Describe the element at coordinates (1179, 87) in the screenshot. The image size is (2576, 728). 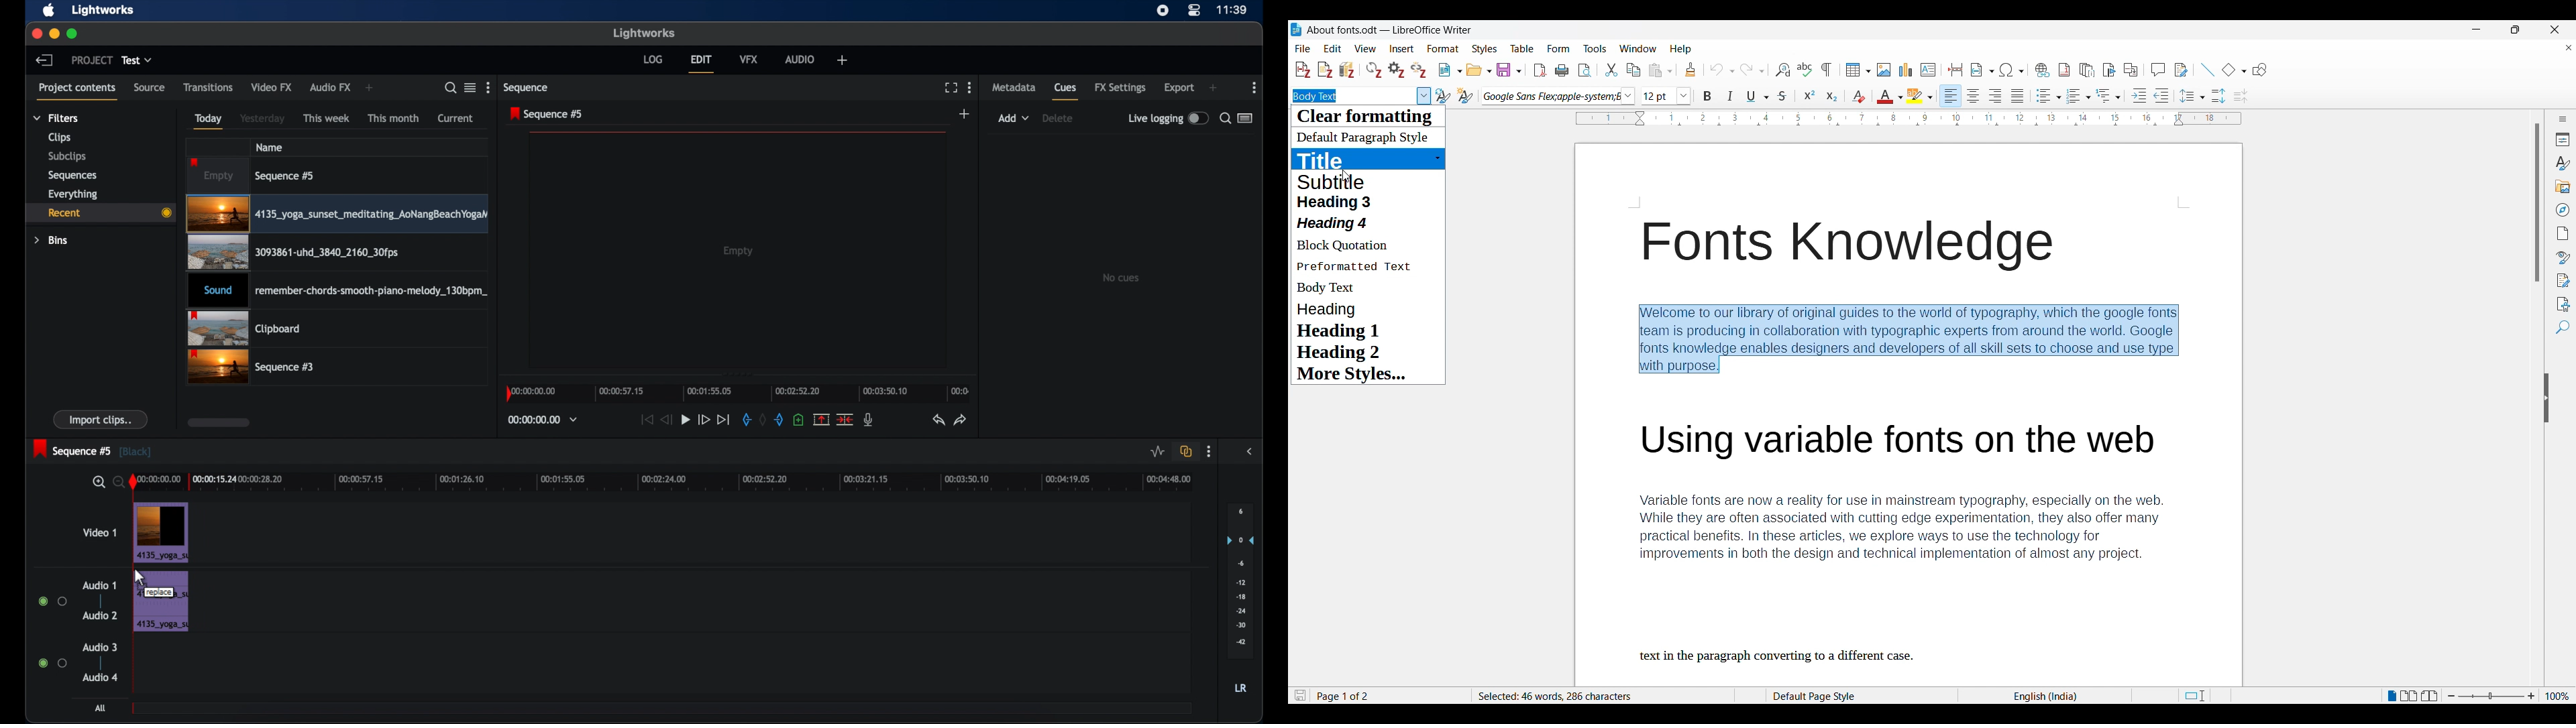
I see `export` at that location.